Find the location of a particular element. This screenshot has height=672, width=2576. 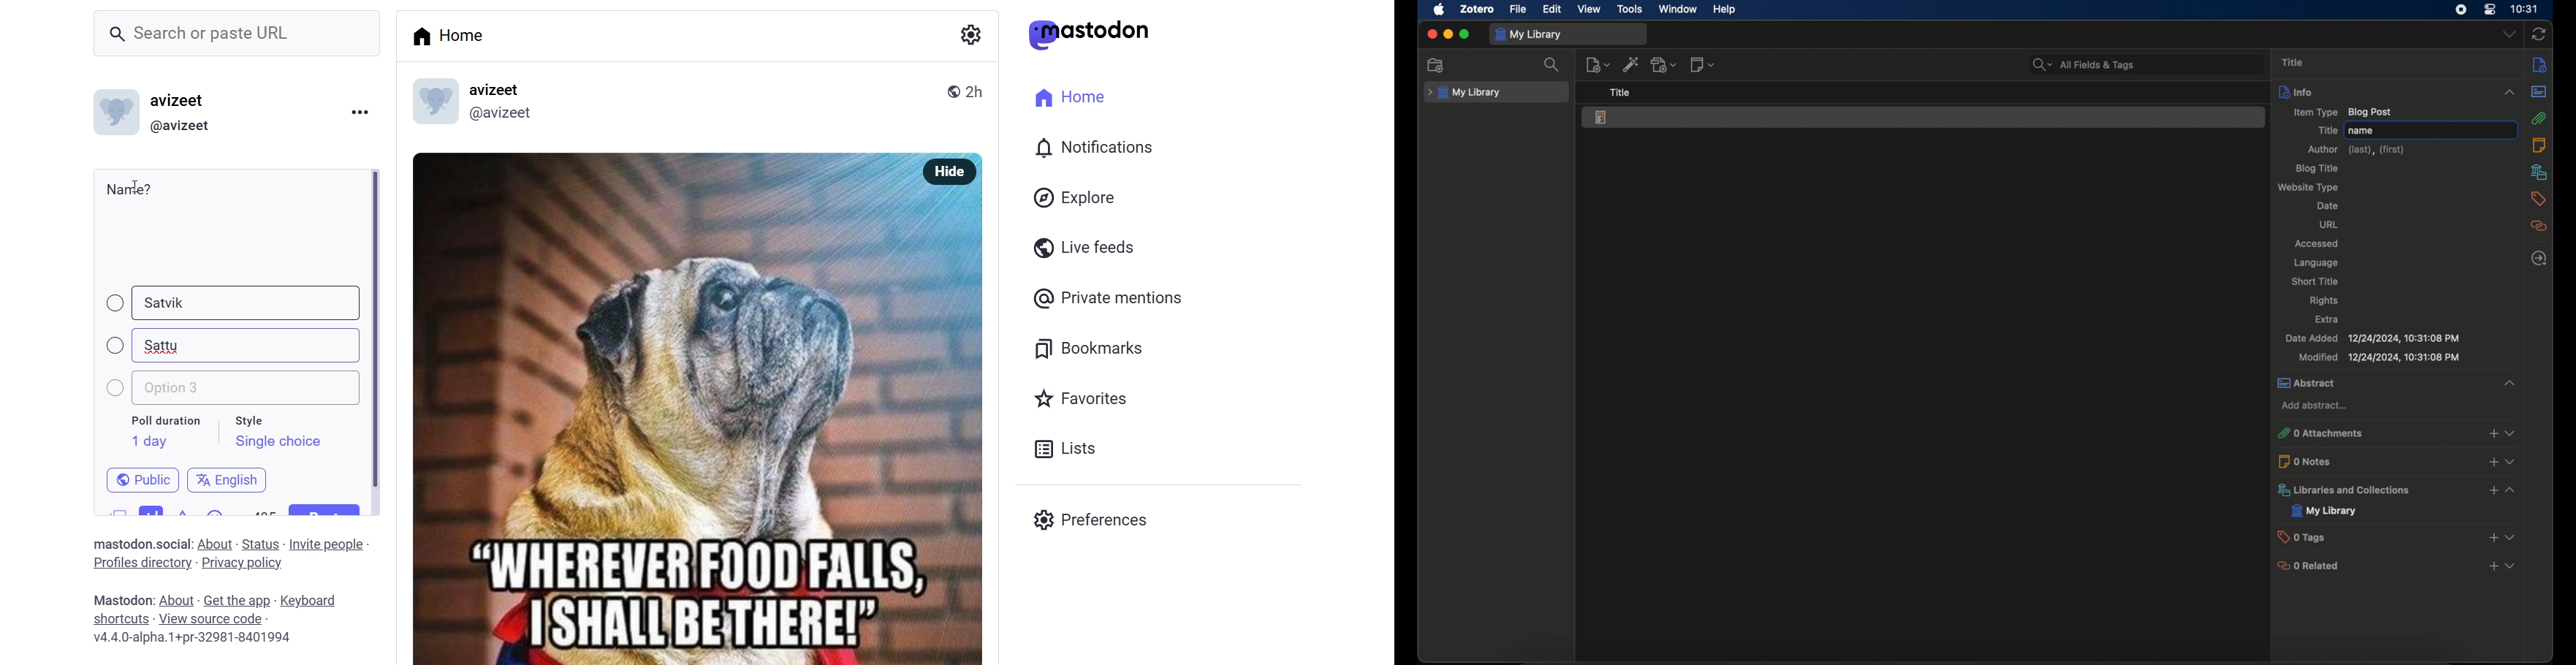

sync is located at coordinates (2540, 35).